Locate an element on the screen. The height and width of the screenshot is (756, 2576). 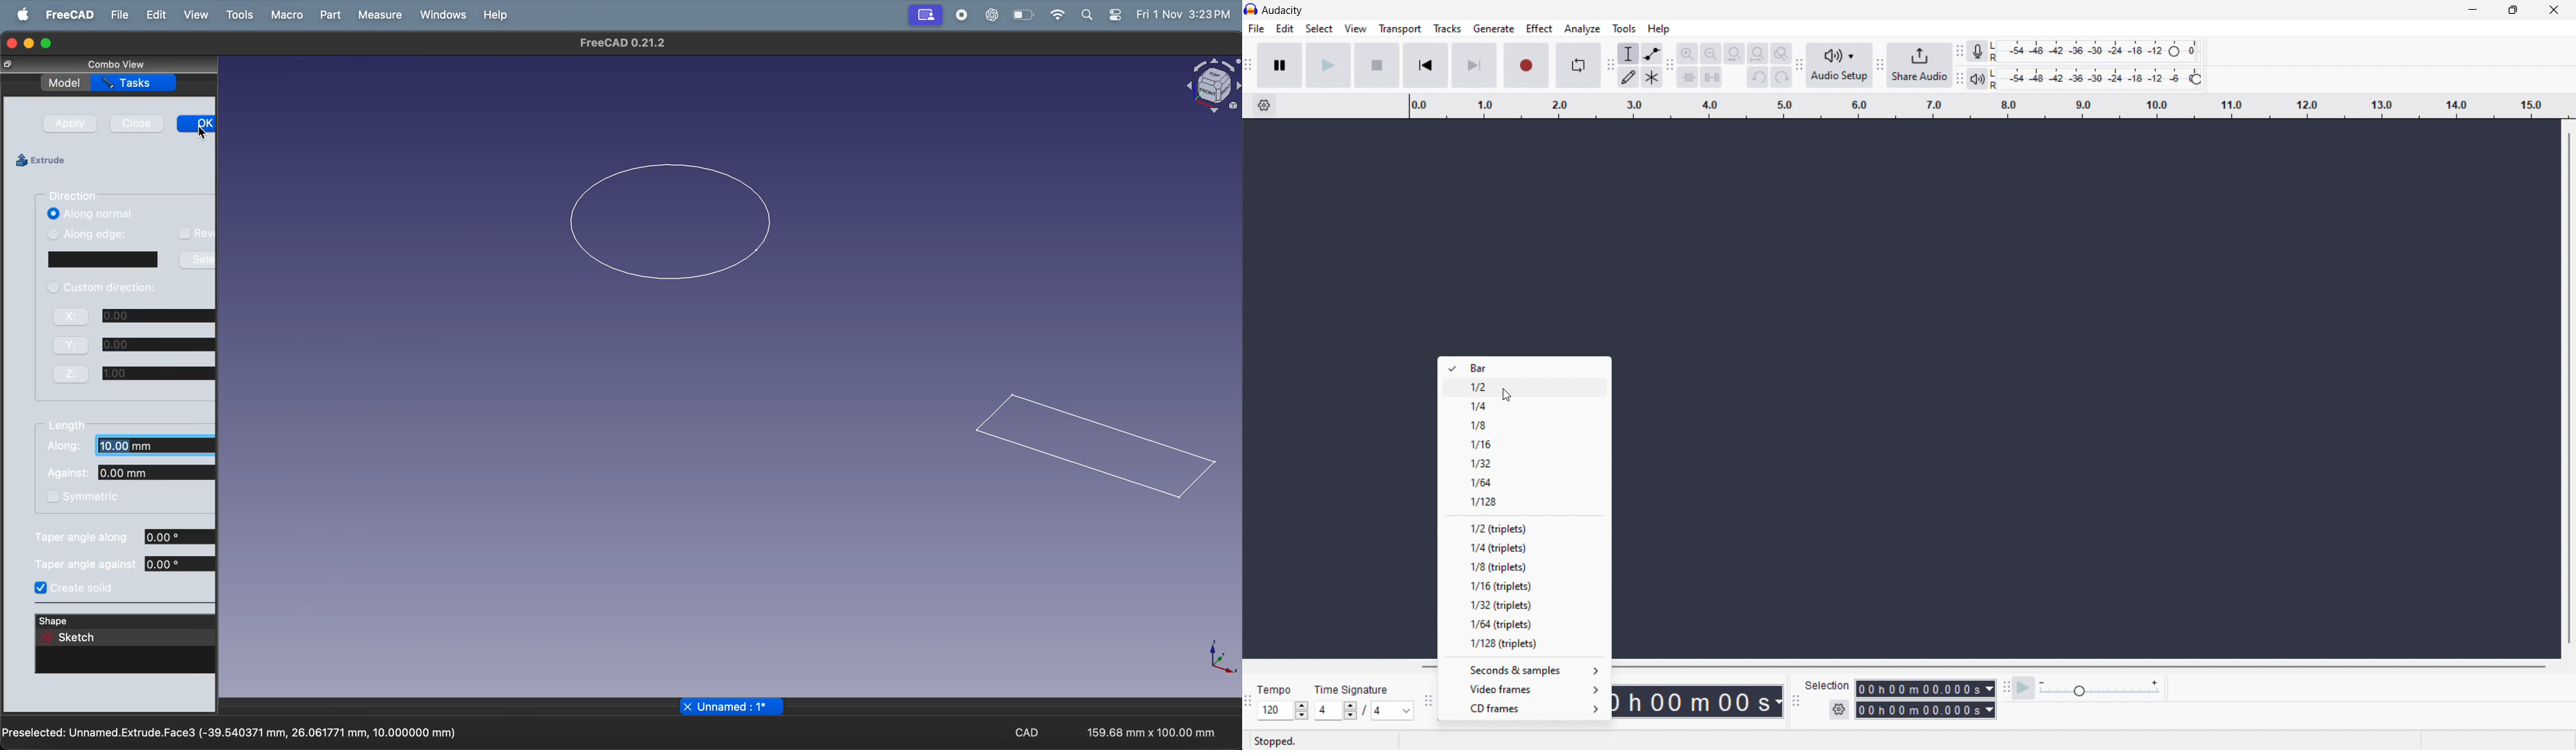
Audio setup is located at coordinates (1840, 65).